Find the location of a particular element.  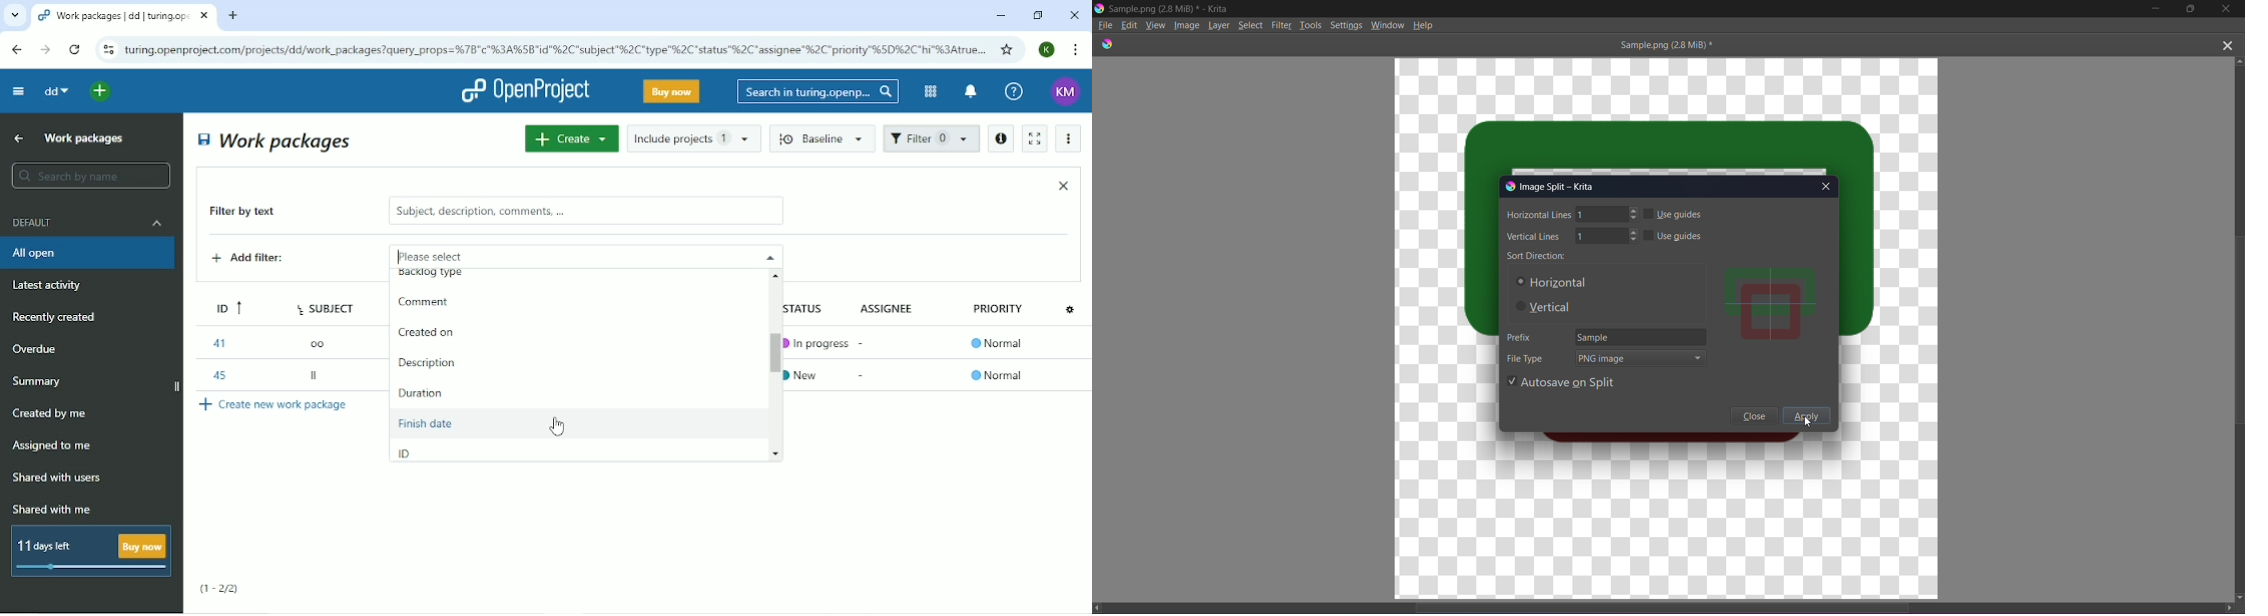

Open details view is located at coordinates (1000, 139).